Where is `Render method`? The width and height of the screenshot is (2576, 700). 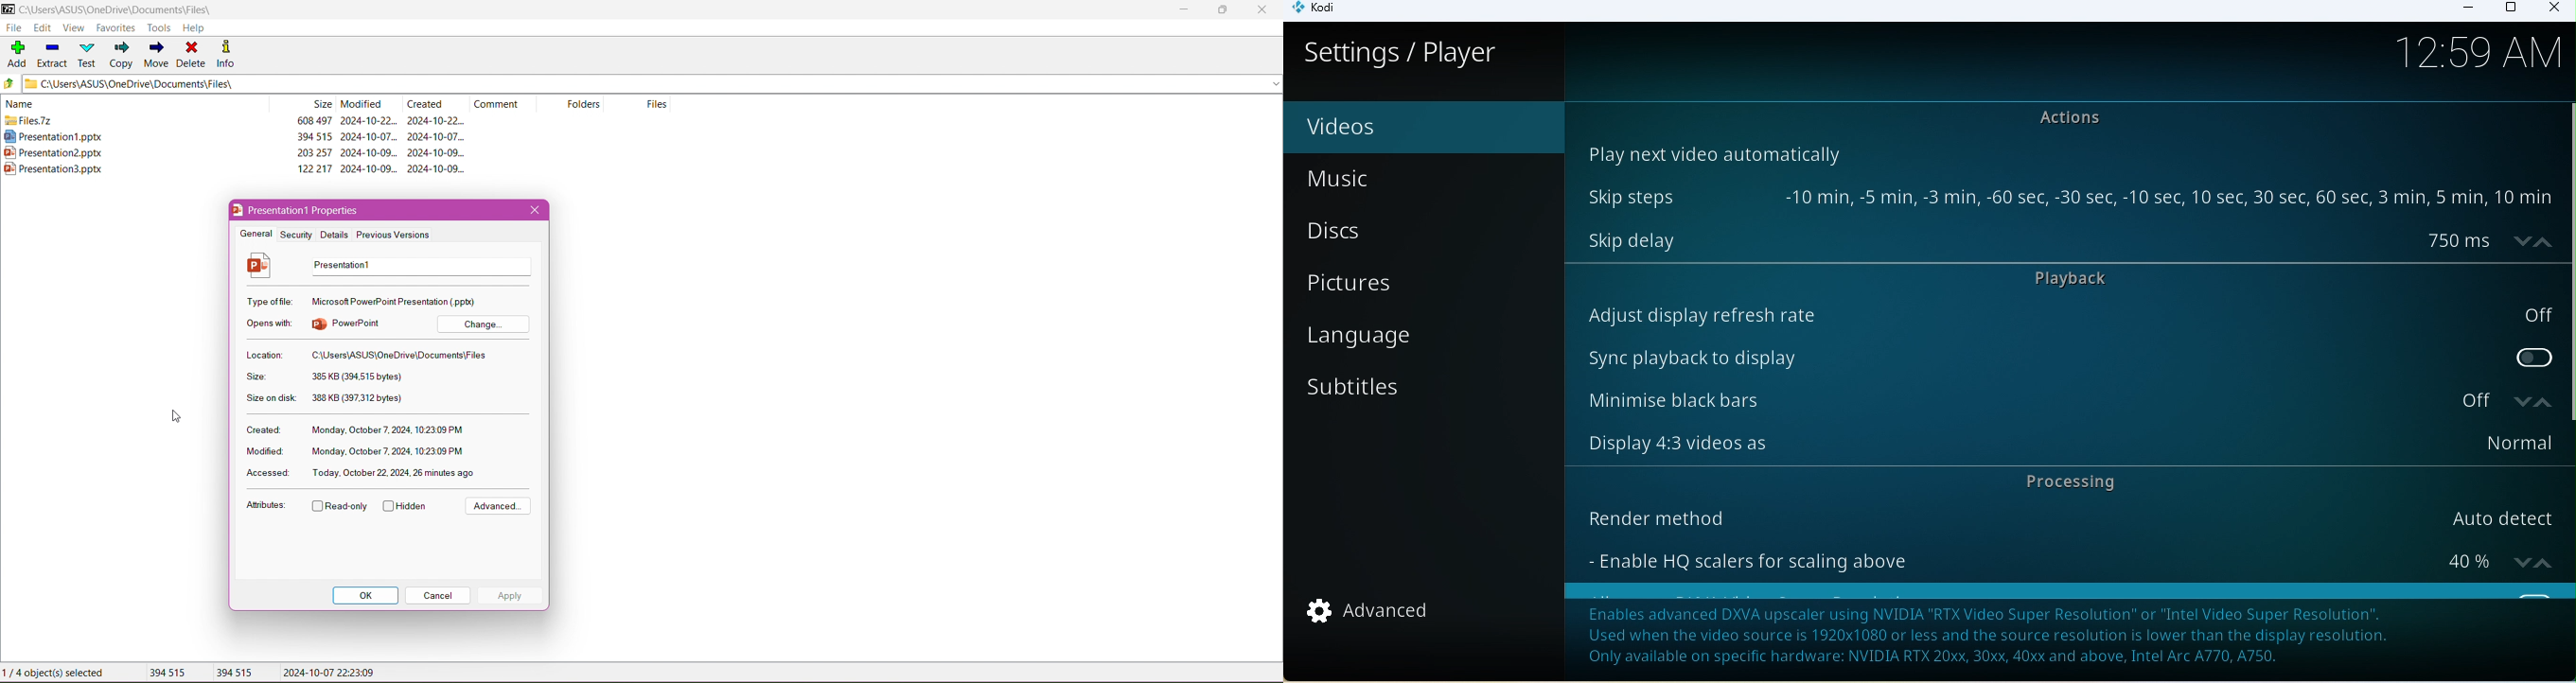 Render method is located at coordinates (2061, 515).